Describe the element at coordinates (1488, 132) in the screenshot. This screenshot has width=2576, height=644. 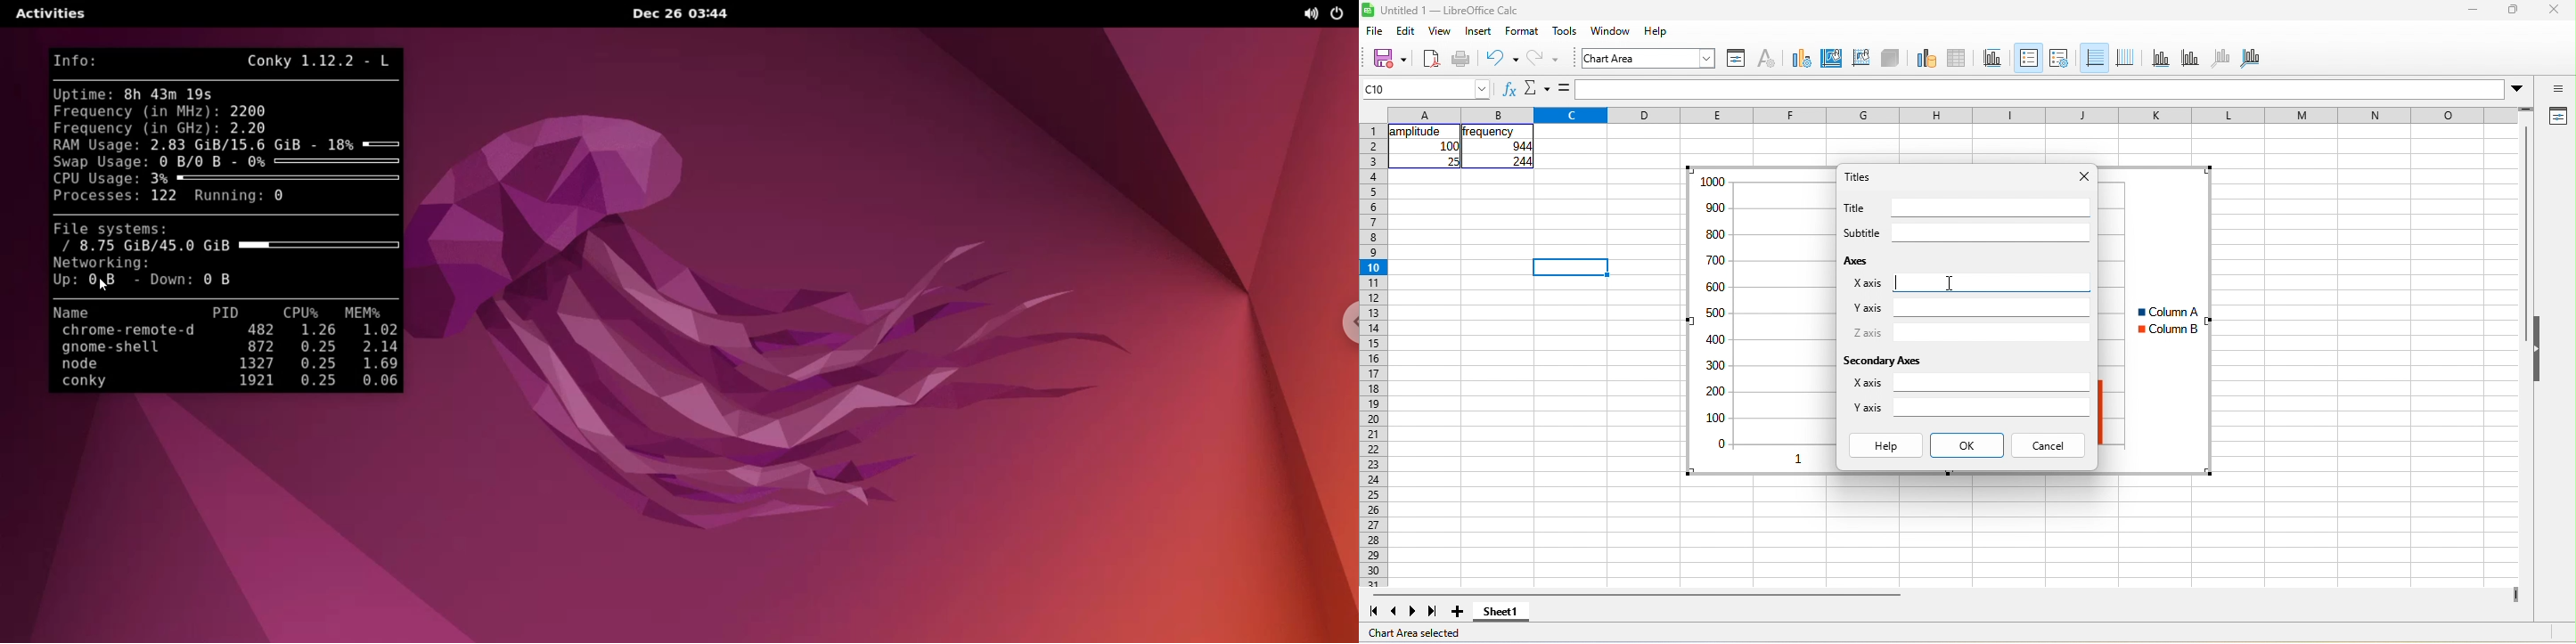
I see `frequency` at that location.